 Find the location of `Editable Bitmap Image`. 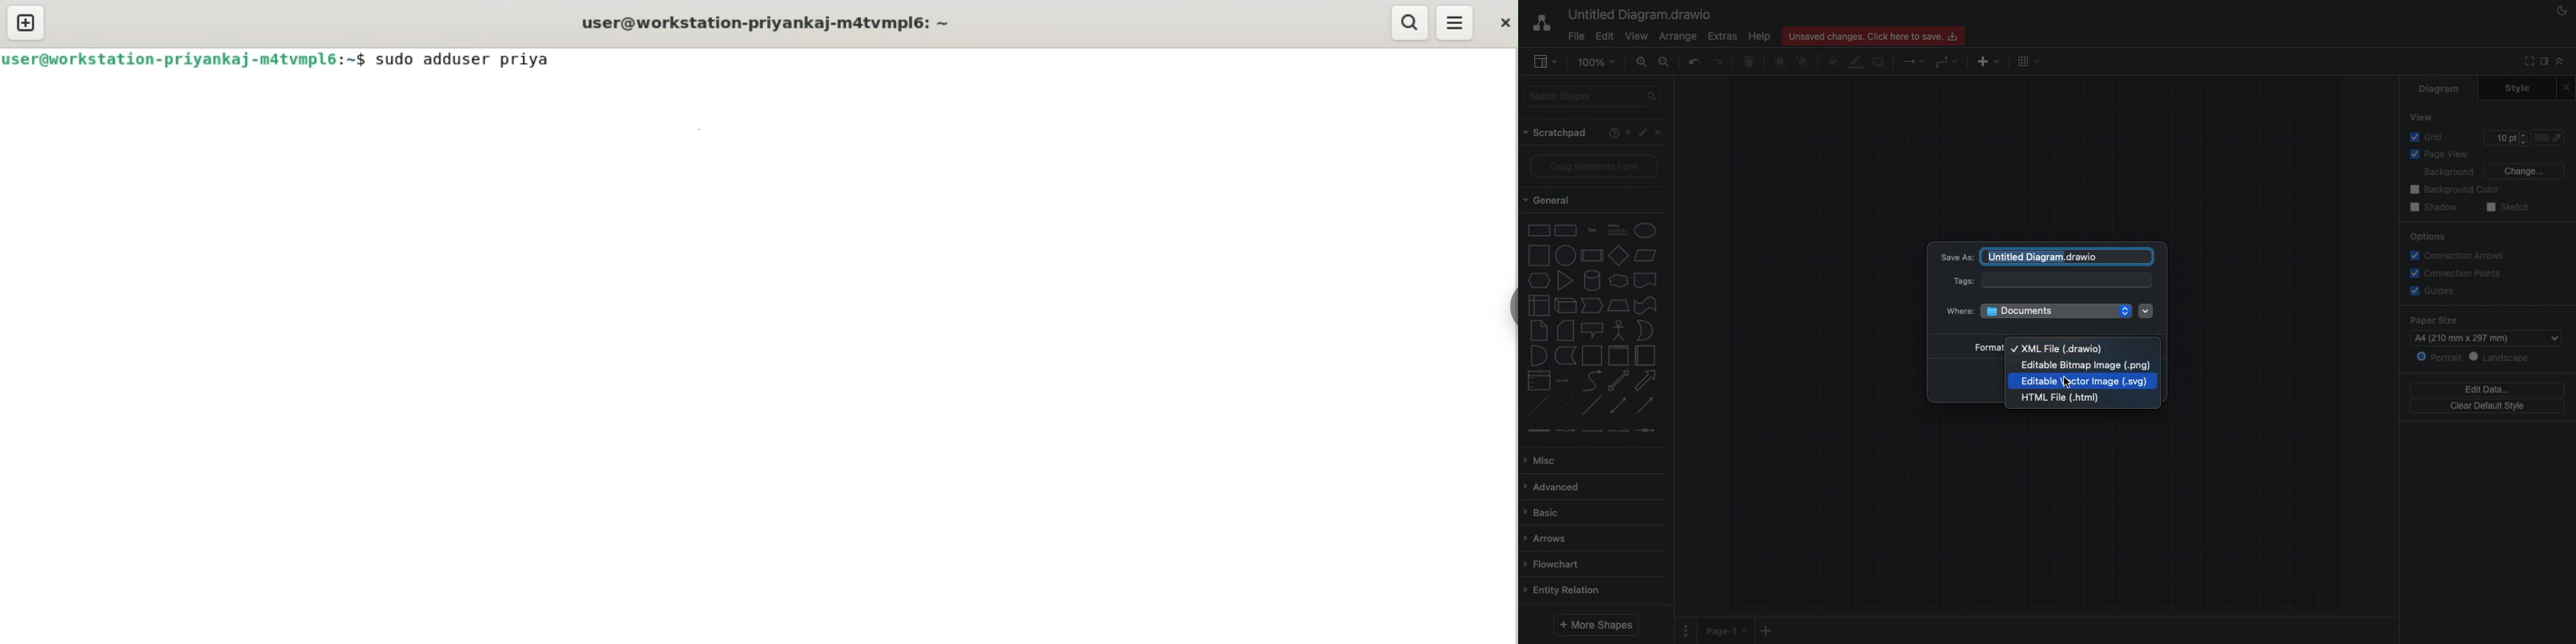

Editable Bitmap Image is located at coordinates (2086, 366).